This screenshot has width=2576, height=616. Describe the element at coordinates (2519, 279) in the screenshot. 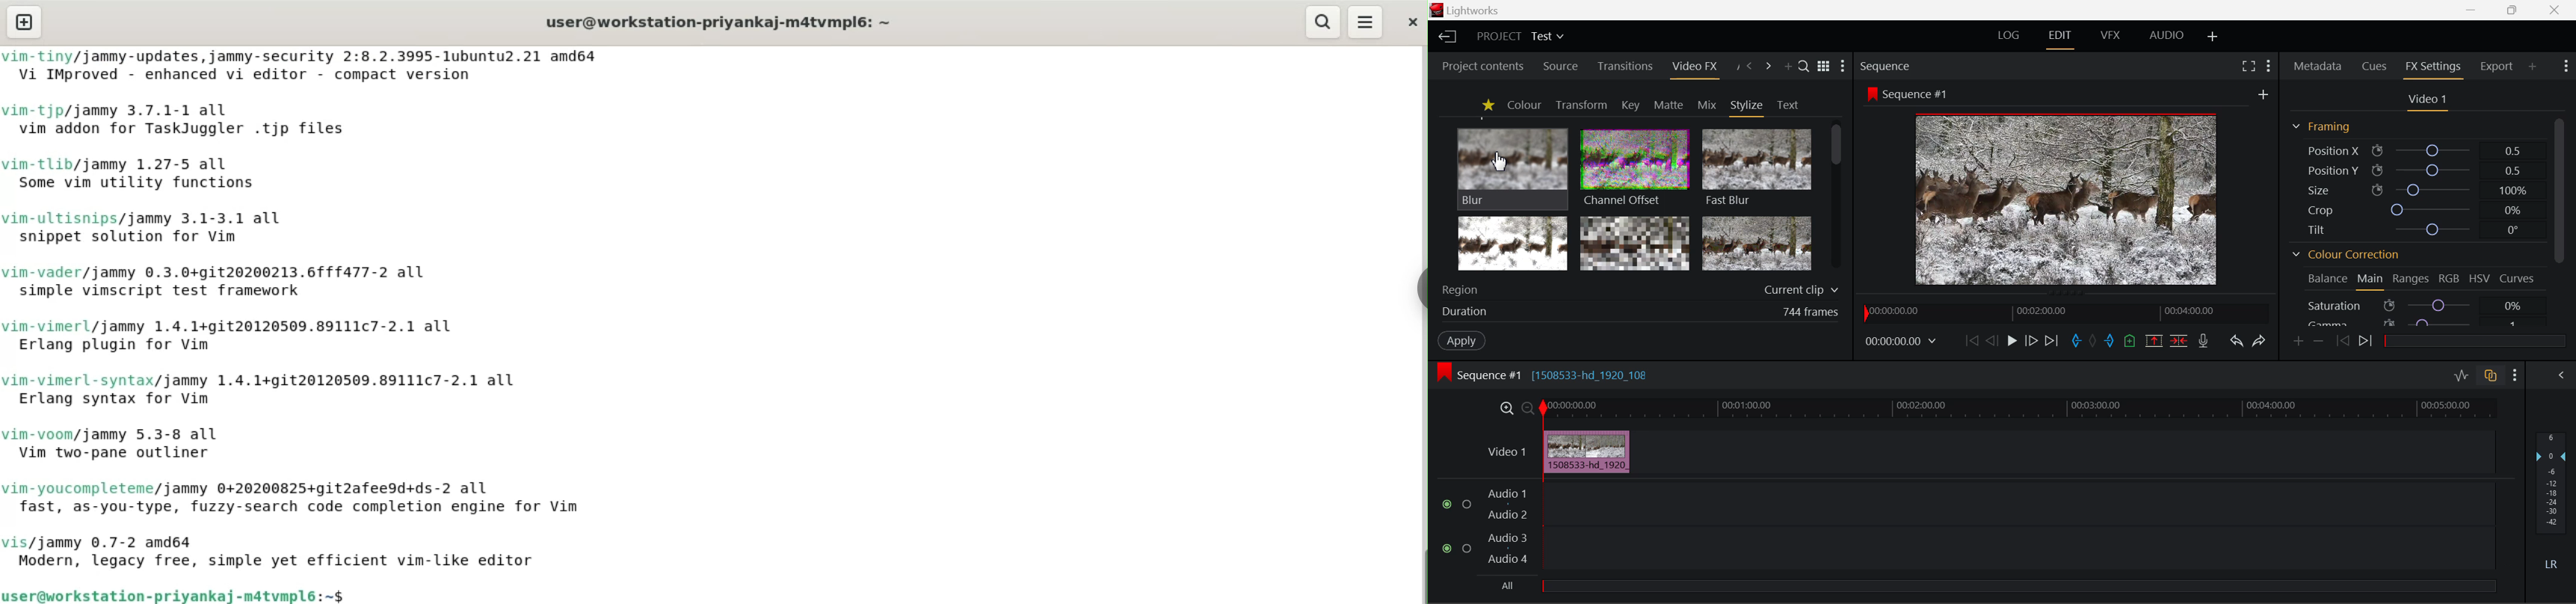

I see `Curves` at that location.